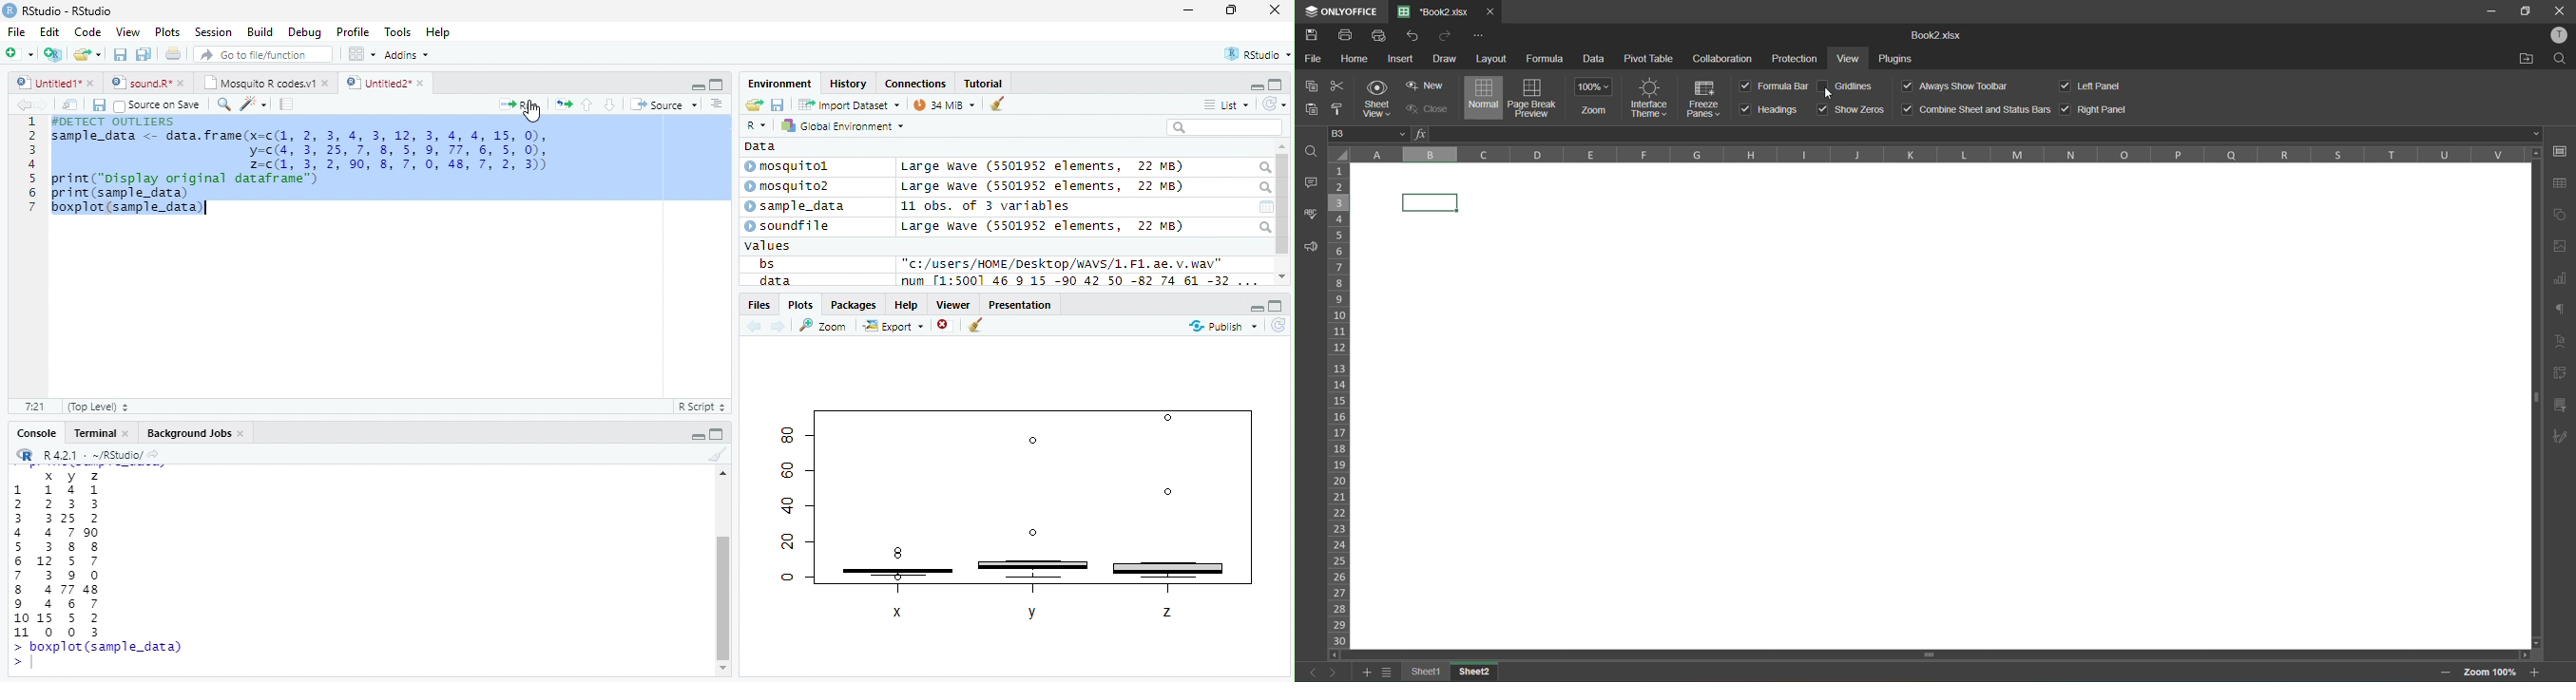 Image resolution: width=2576 pixels, height=700 pixels. Describe the element at coordinates (20, 54) in the screenshot. I see `new file` at that location.